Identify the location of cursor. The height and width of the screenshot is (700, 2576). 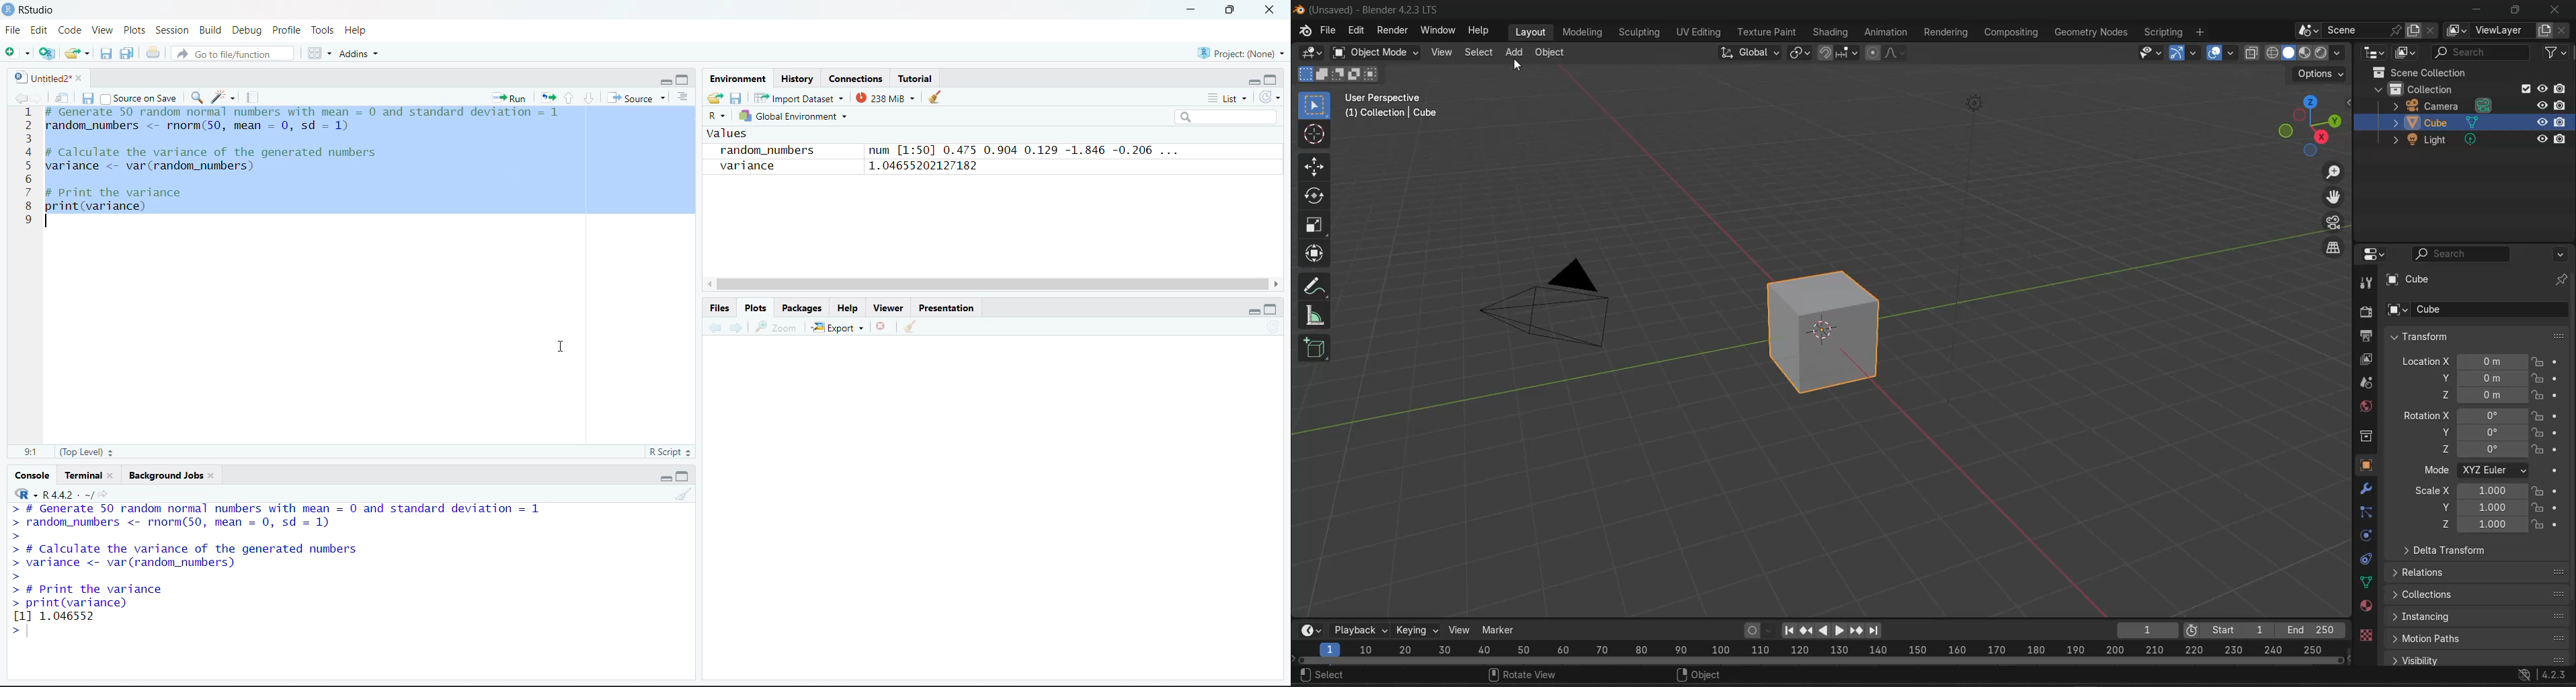
(1519, 66).